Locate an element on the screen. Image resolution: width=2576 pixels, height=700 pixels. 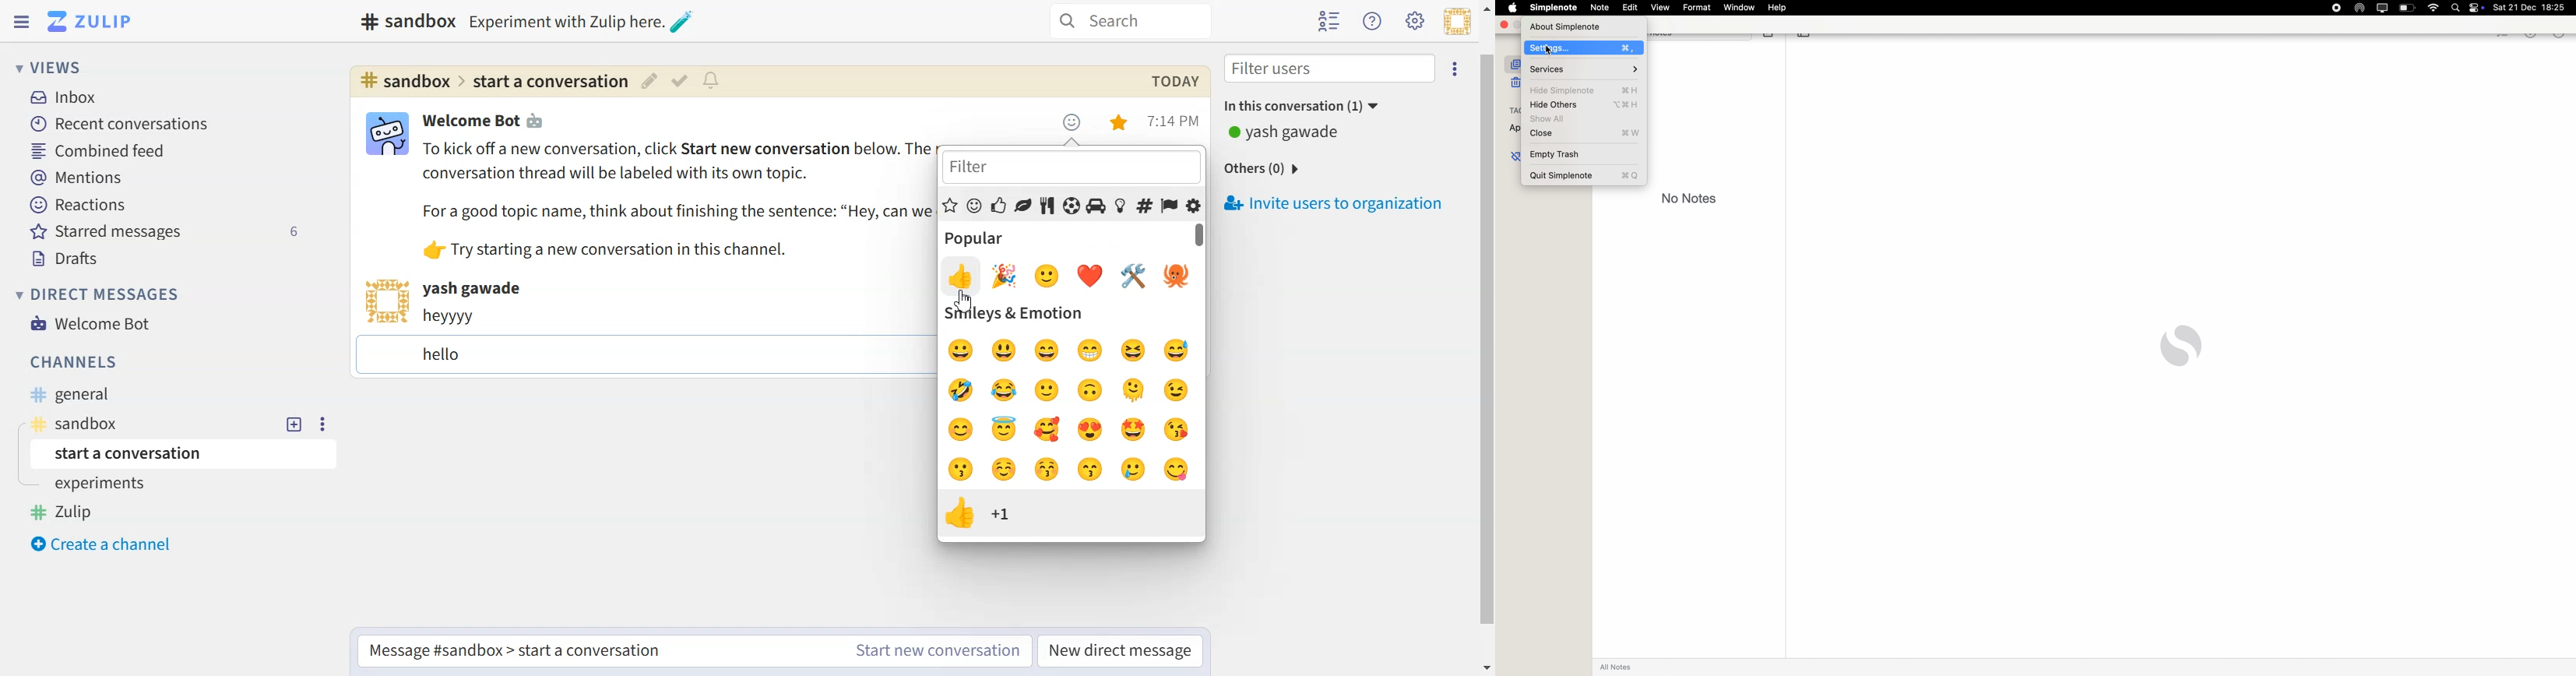
Invite users to organization is located at coordinates (1337, 204).